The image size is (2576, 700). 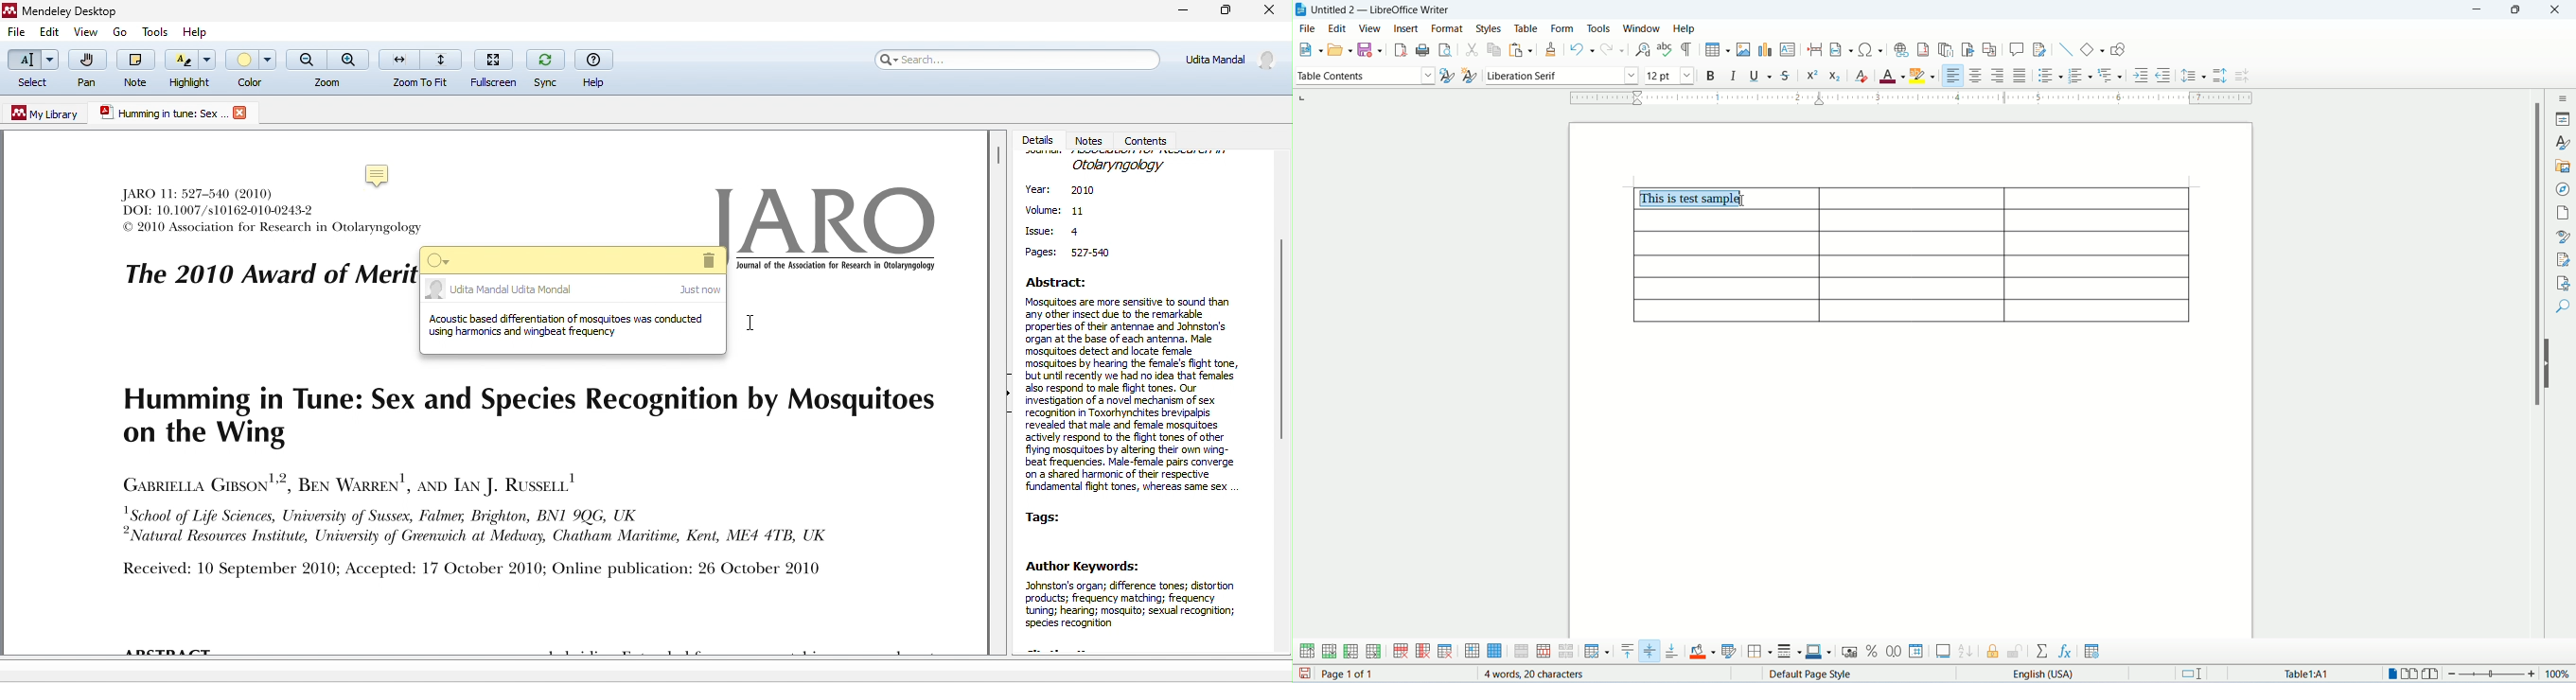 What do you see at coordinates (2092, 652) in the screenshot?
I see `table properties` at bounding box center [2092, 652].